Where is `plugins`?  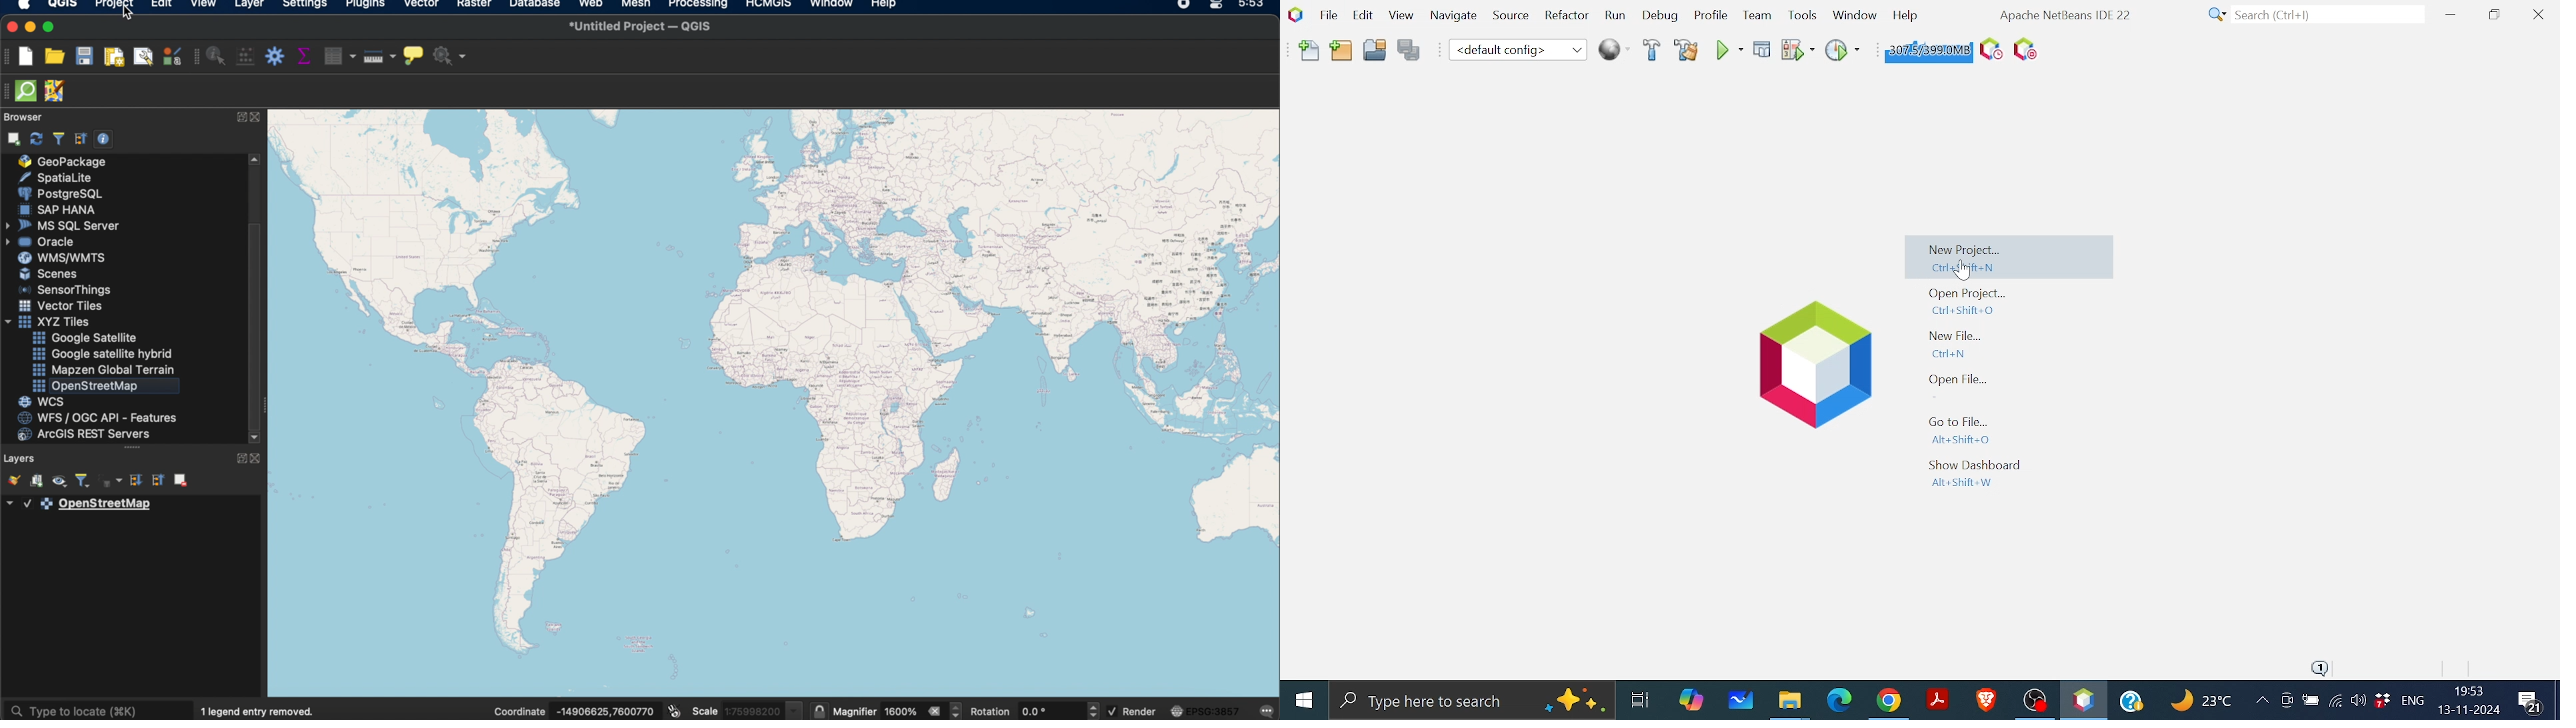 plugins is located at coordinates (365, 5).